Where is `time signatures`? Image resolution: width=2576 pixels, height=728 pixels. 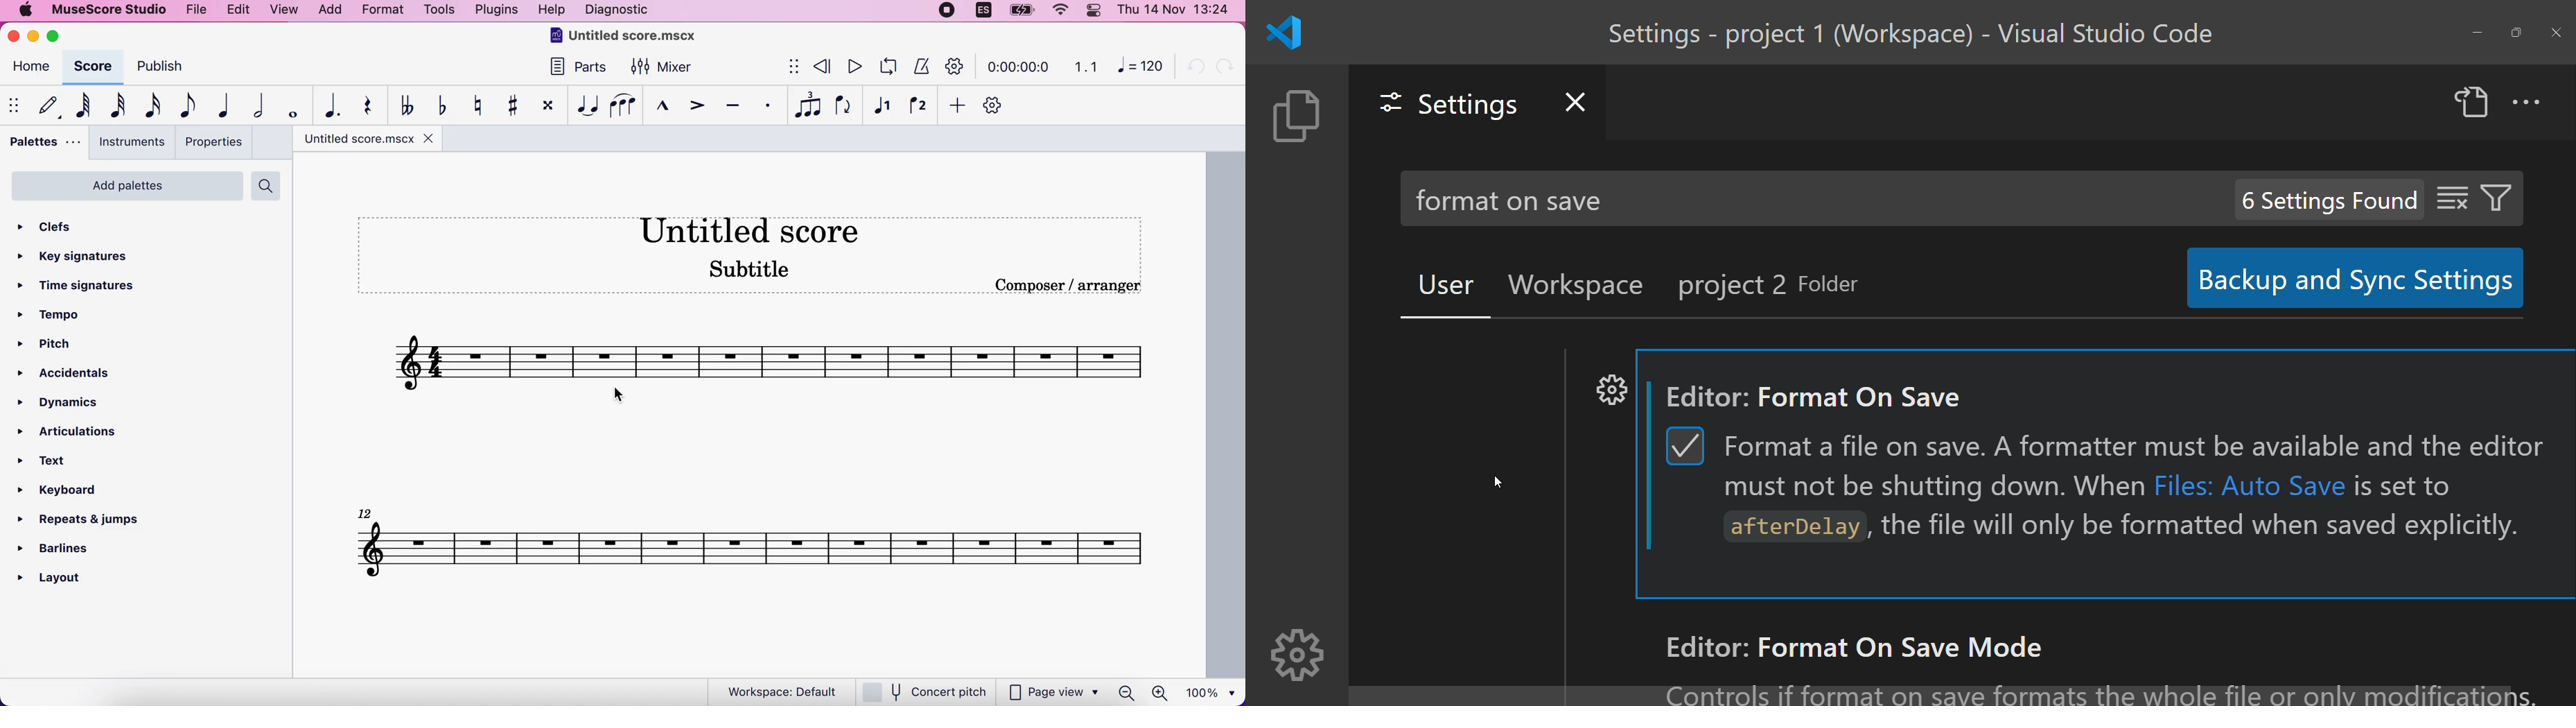 time signatures is located at coordinates (82, 286).